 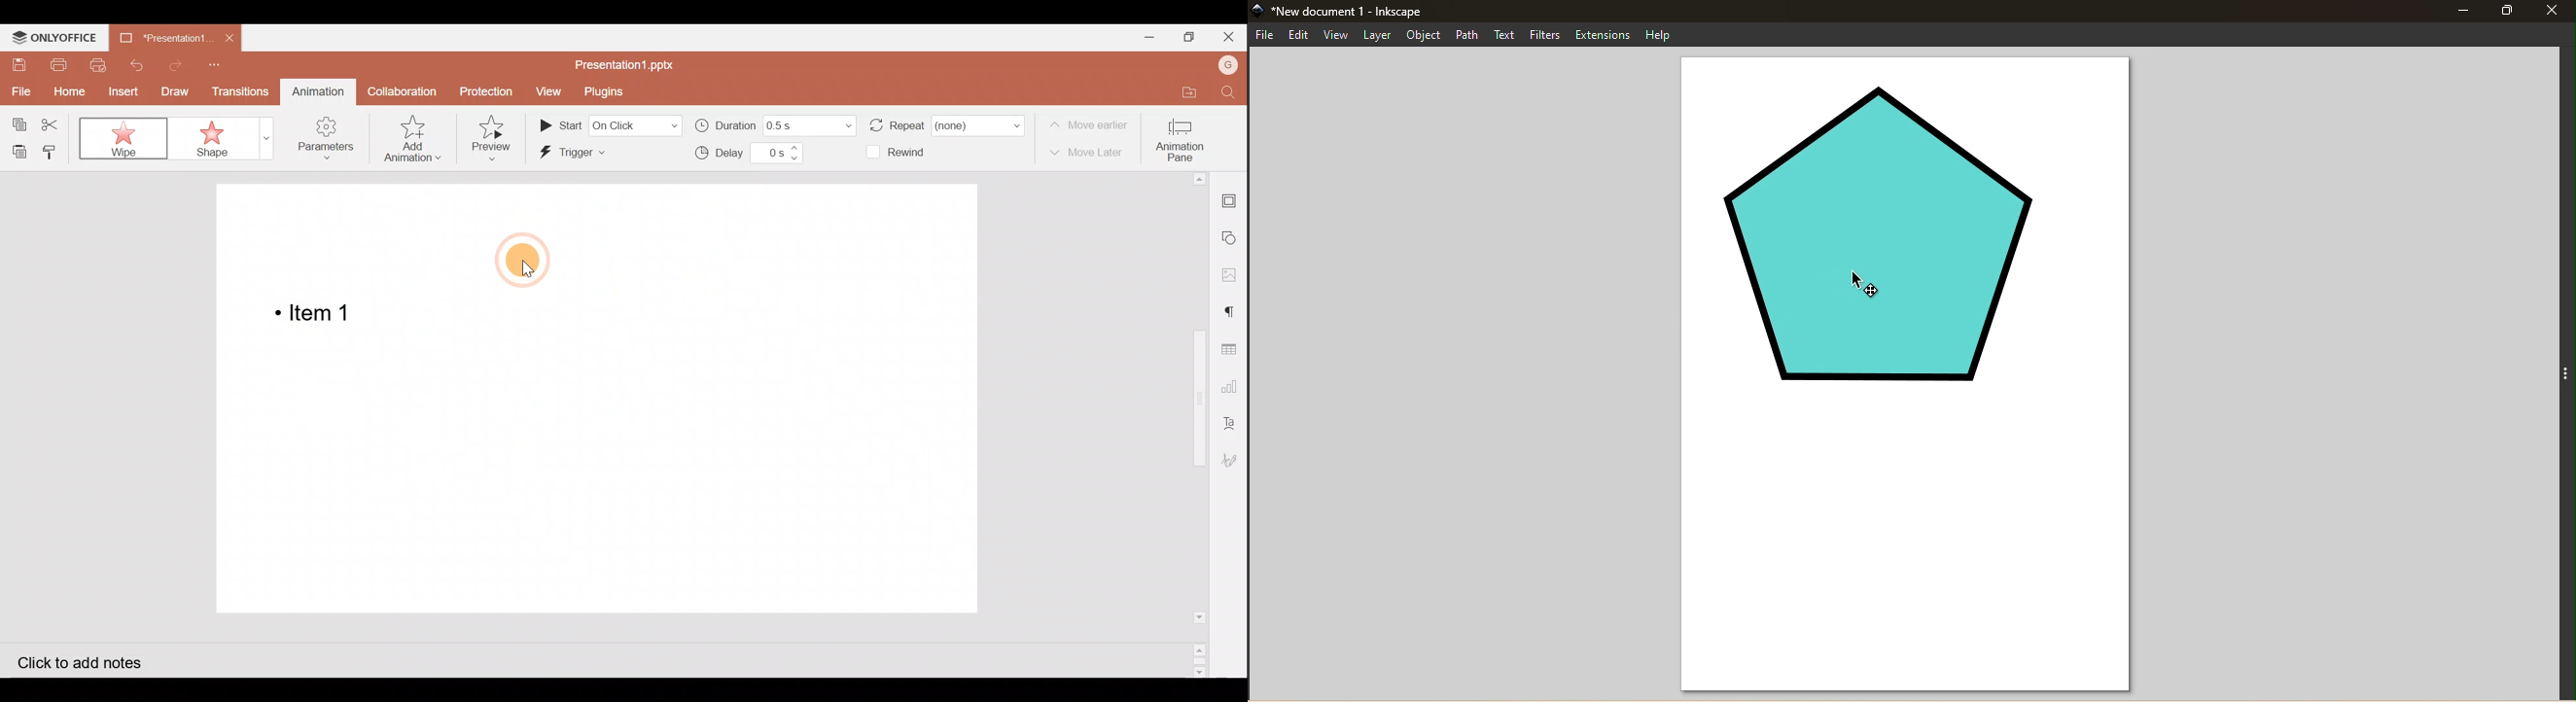 I want to click on Close, so click(x=1233, y=36).